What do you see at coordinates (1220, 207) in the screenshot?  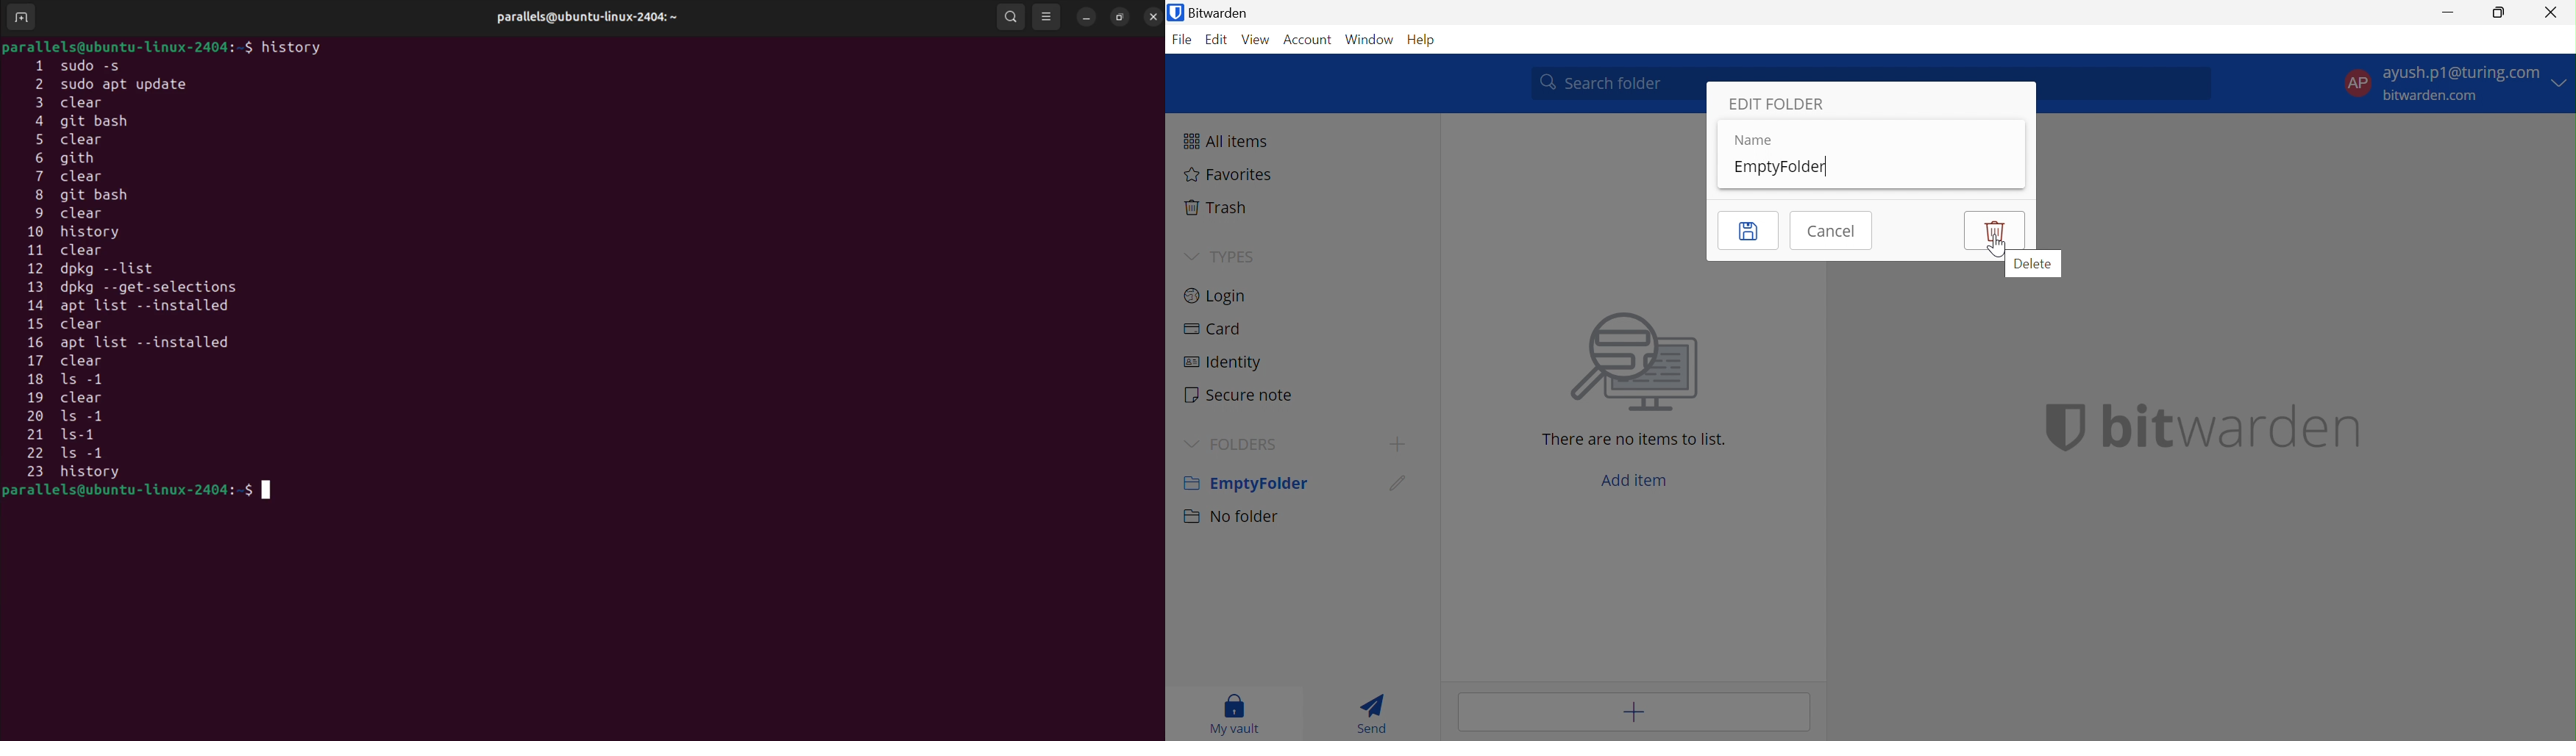 I see `Tarsh` at bounding box center [1220, 207].